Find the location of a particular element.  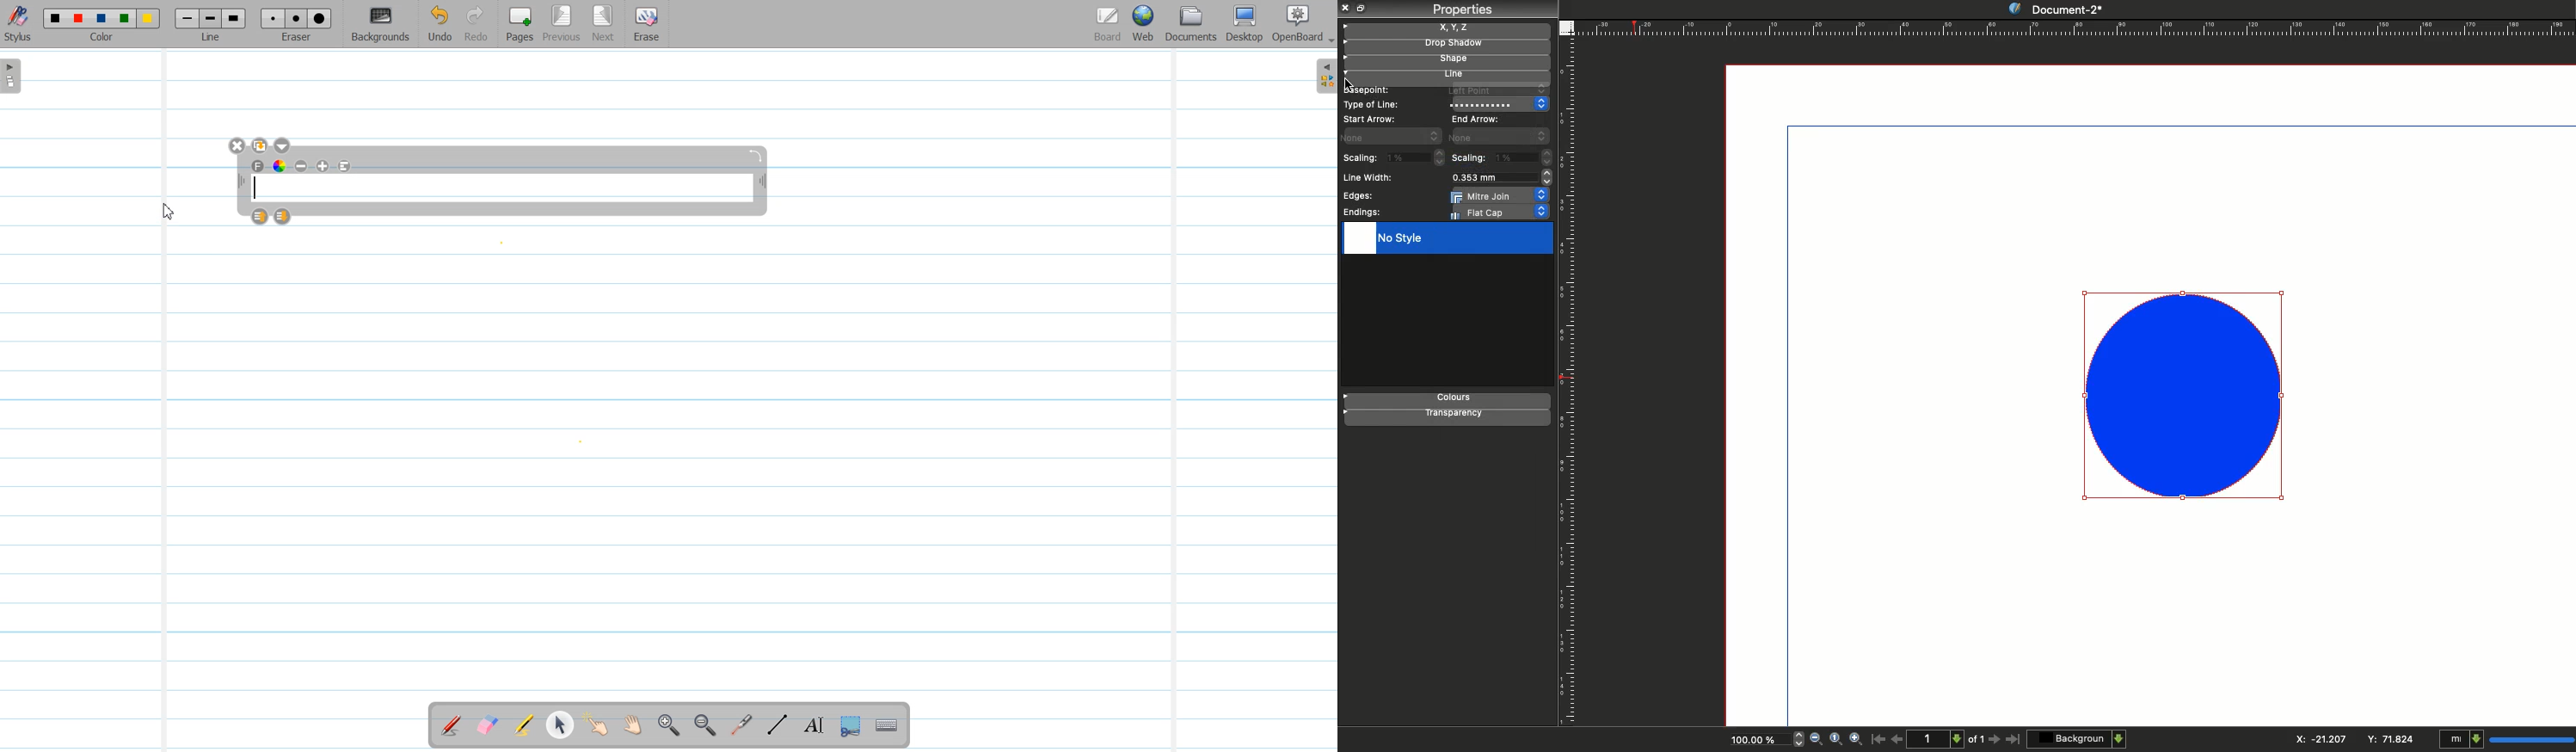

Erase Annotation is located at coordinates (489, 726).